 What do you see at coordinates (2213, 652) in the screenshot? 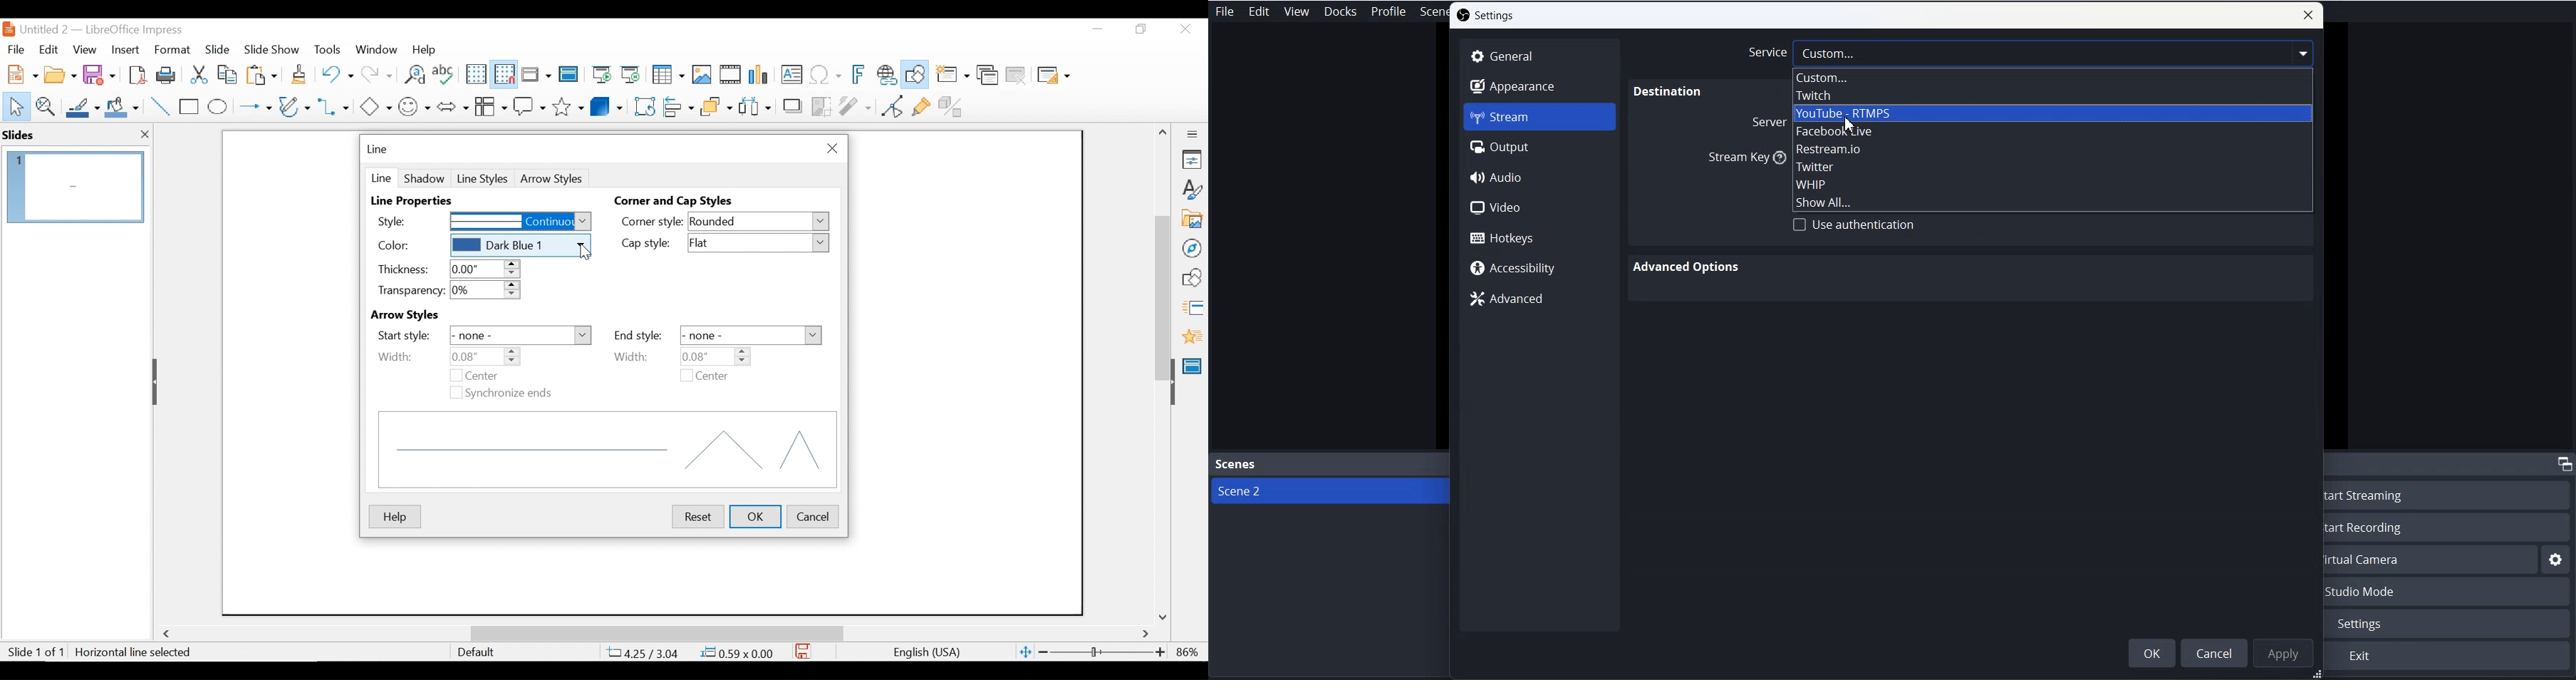
I see `Cancel` at bounding box center [2213, 652].